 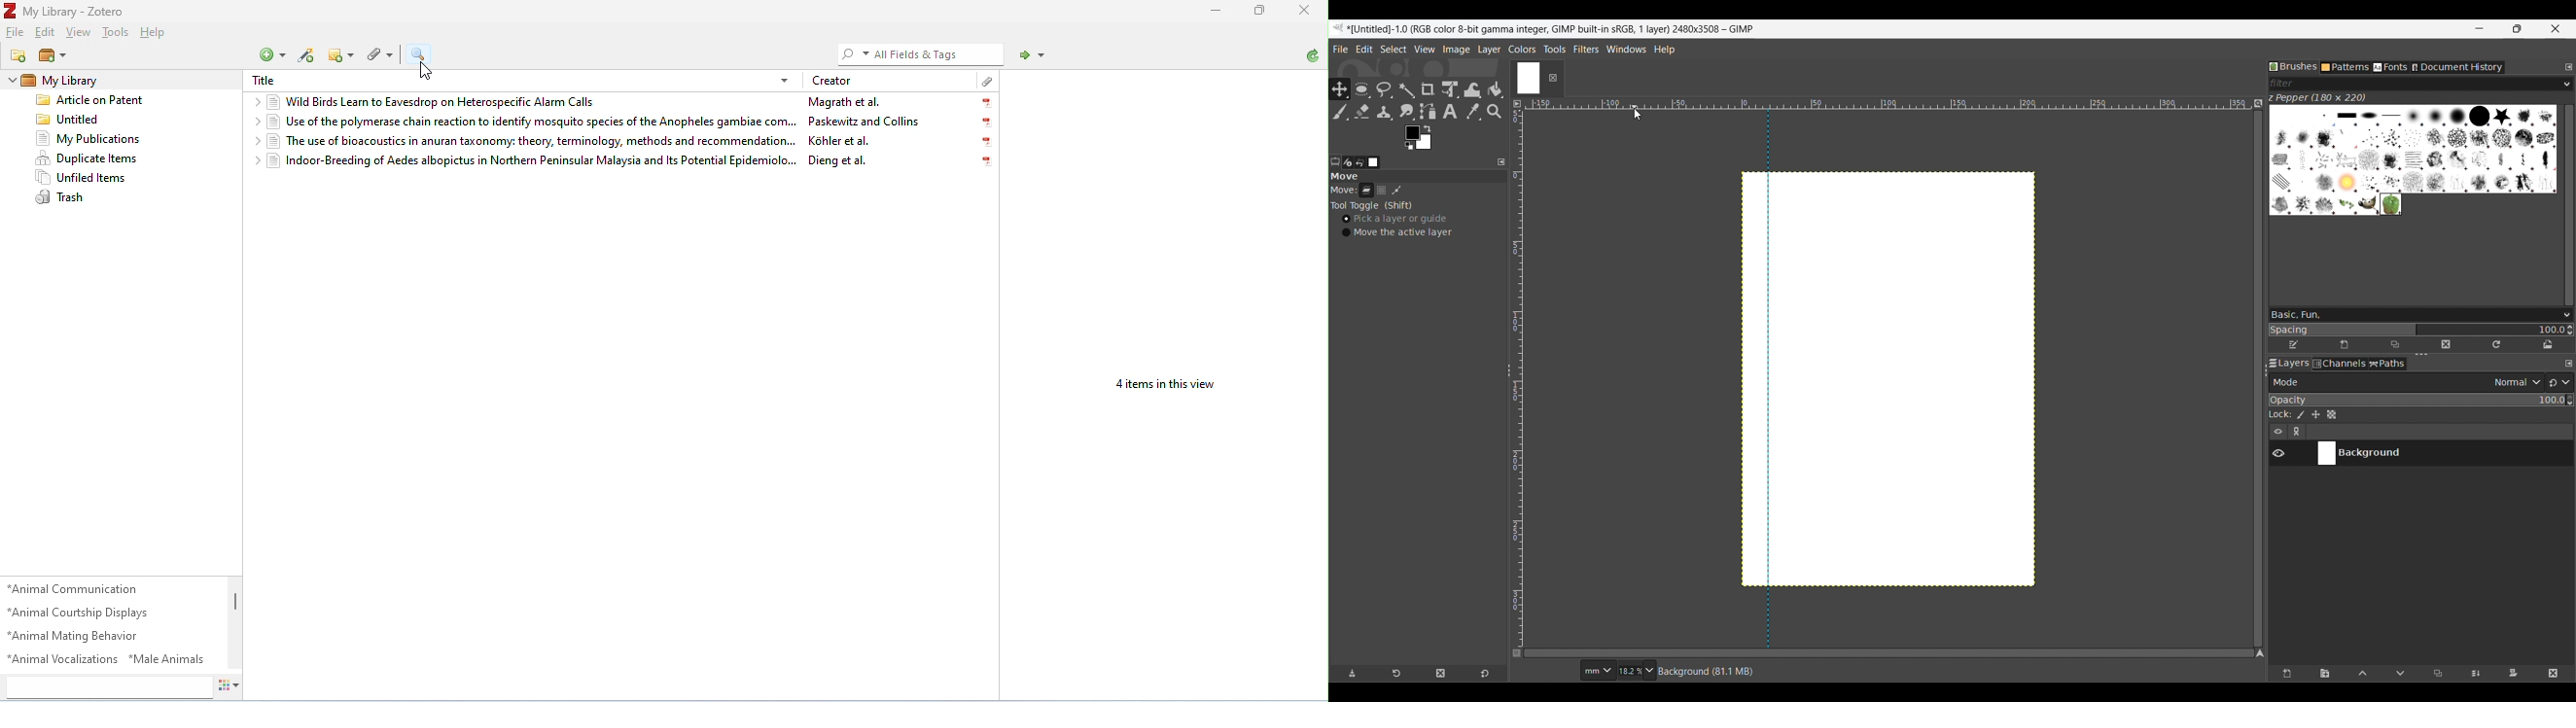 I want to click on trash, so click(x=61, y=198).